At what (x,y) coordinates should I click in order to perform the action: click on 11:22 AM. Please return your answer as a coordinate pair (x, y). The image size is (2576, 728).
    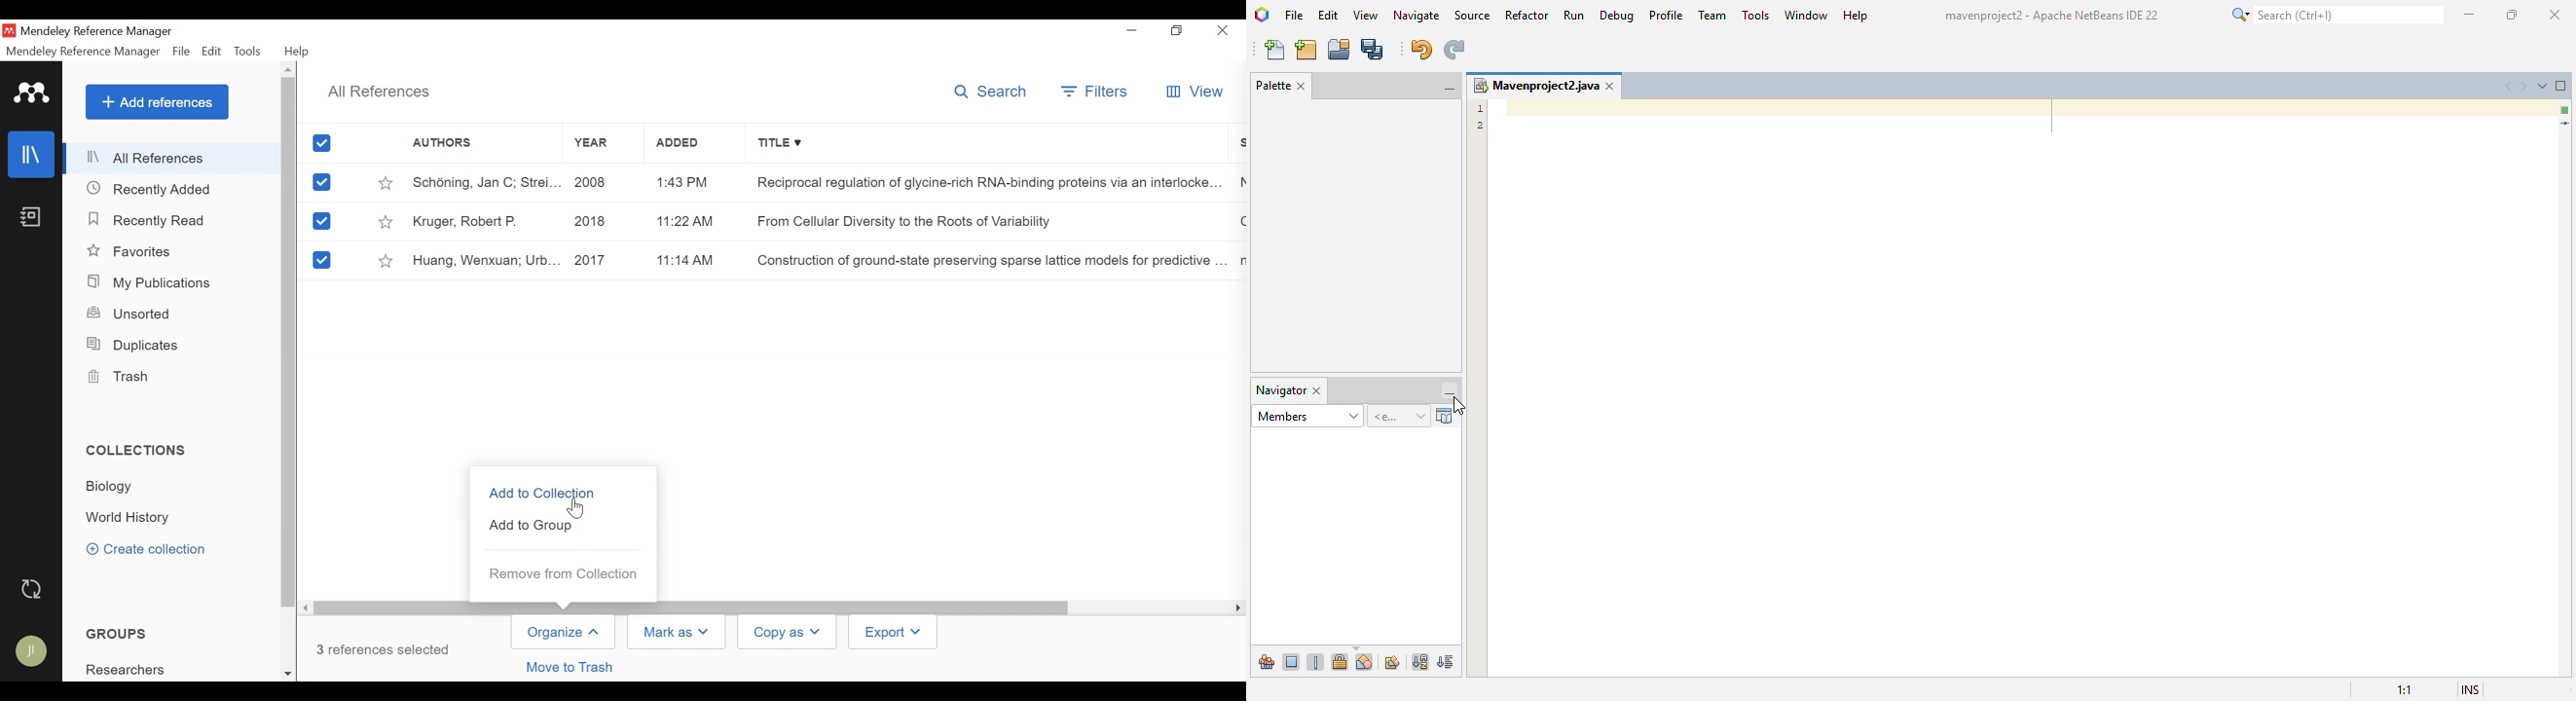
    Looking at the image, I should click on (685, 223).